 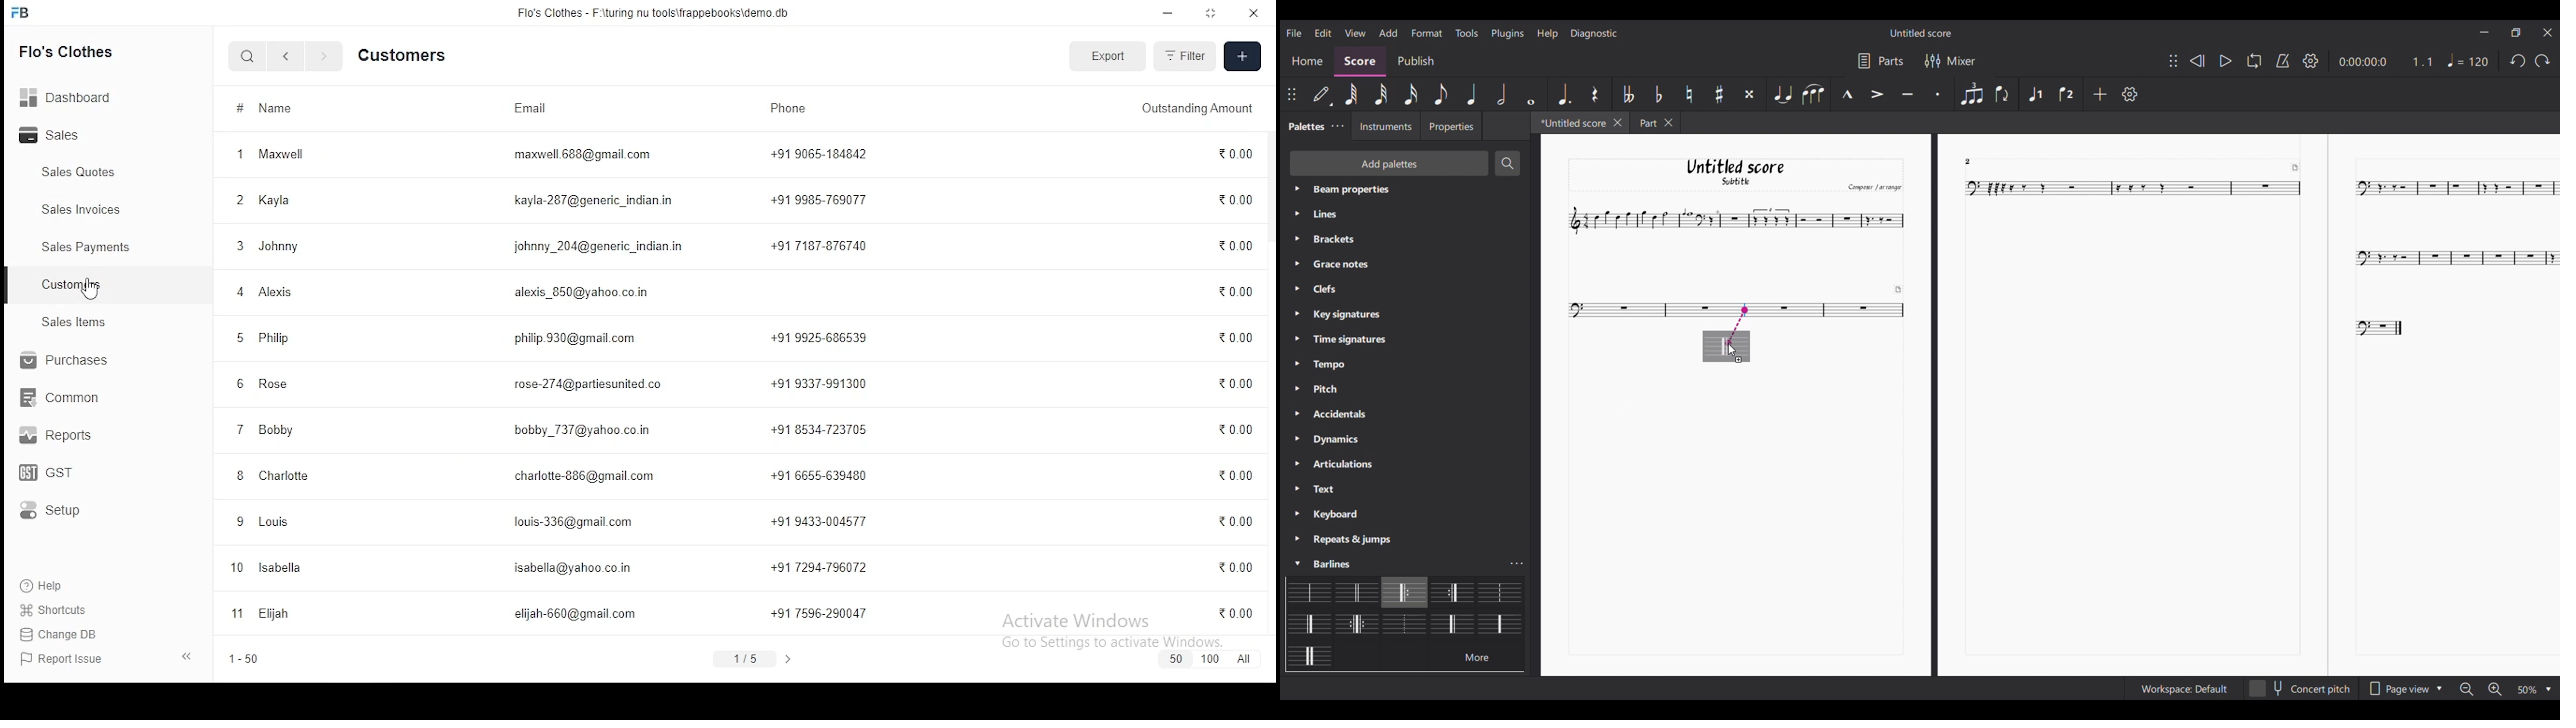 What do you see at coordinates (21, 13) in the screenshot?
I see `icon` at bounding box center [21, 13].